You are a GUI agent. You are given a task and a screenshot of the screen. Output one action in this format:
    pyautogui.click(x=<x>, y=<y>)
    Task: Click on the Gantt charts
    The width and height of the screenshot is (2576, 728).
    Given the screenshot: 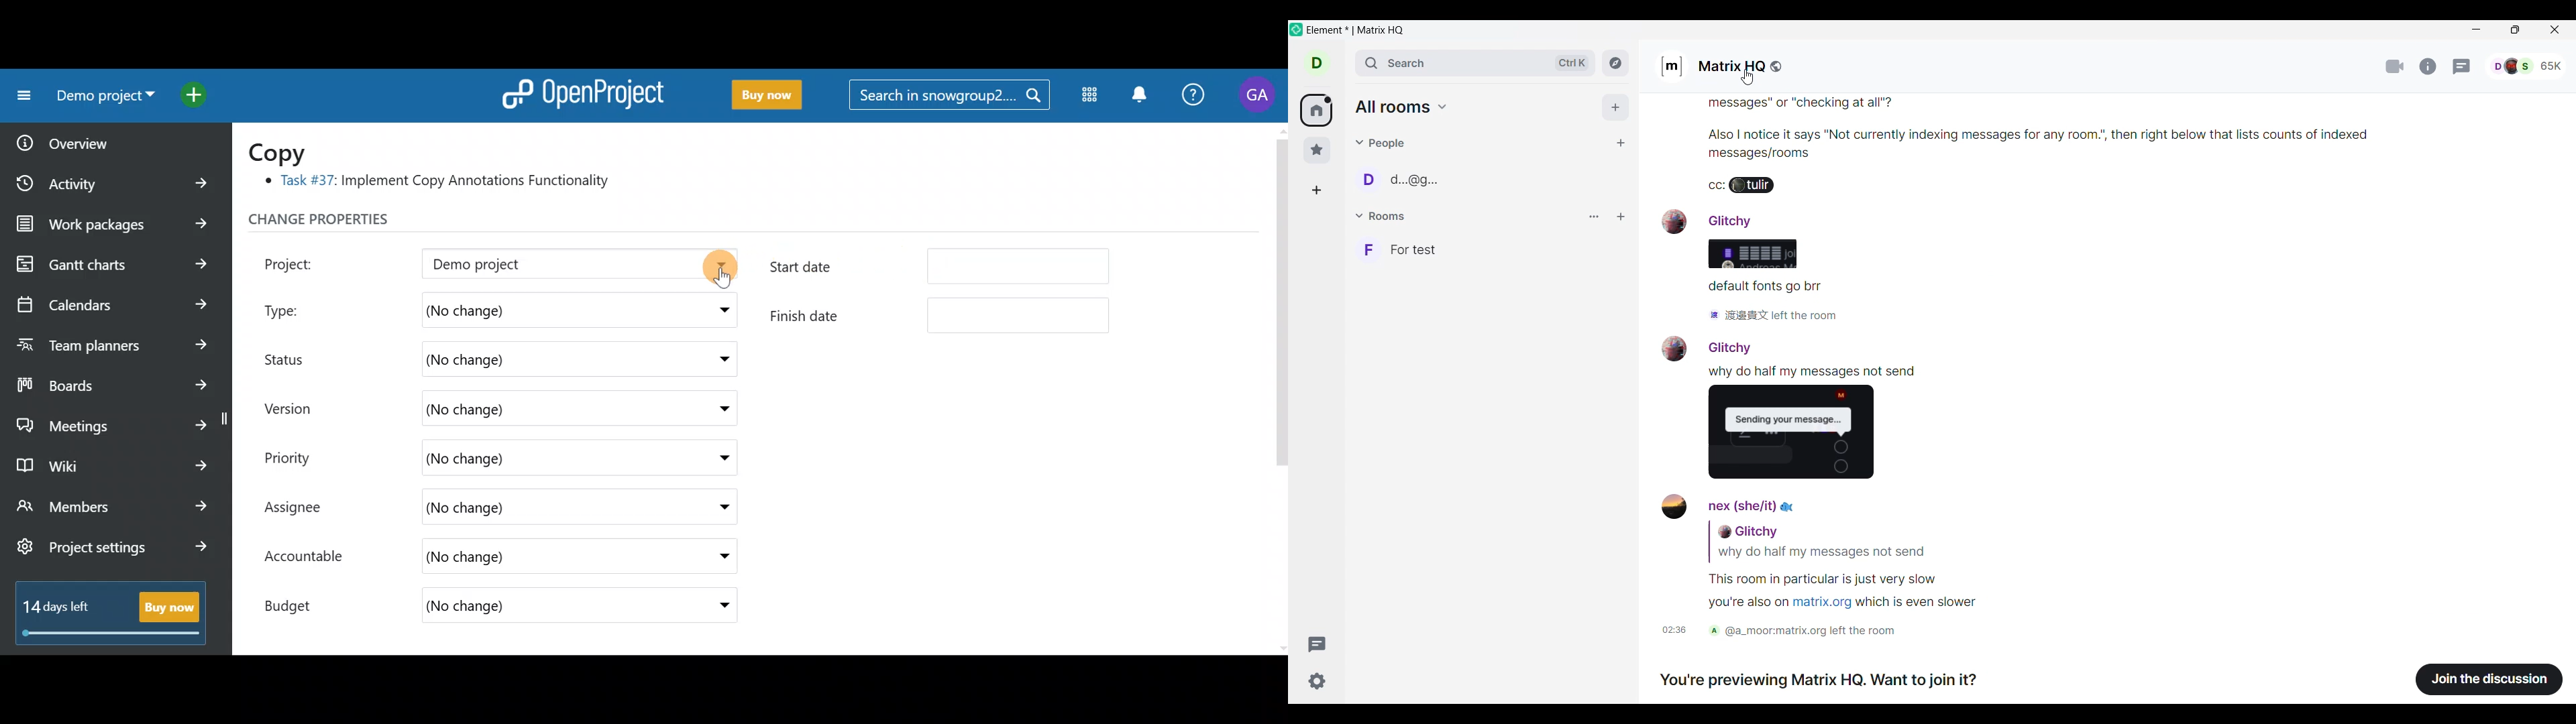 What is the action you would take?
    pyautogui.click(x=109, y=265)
    